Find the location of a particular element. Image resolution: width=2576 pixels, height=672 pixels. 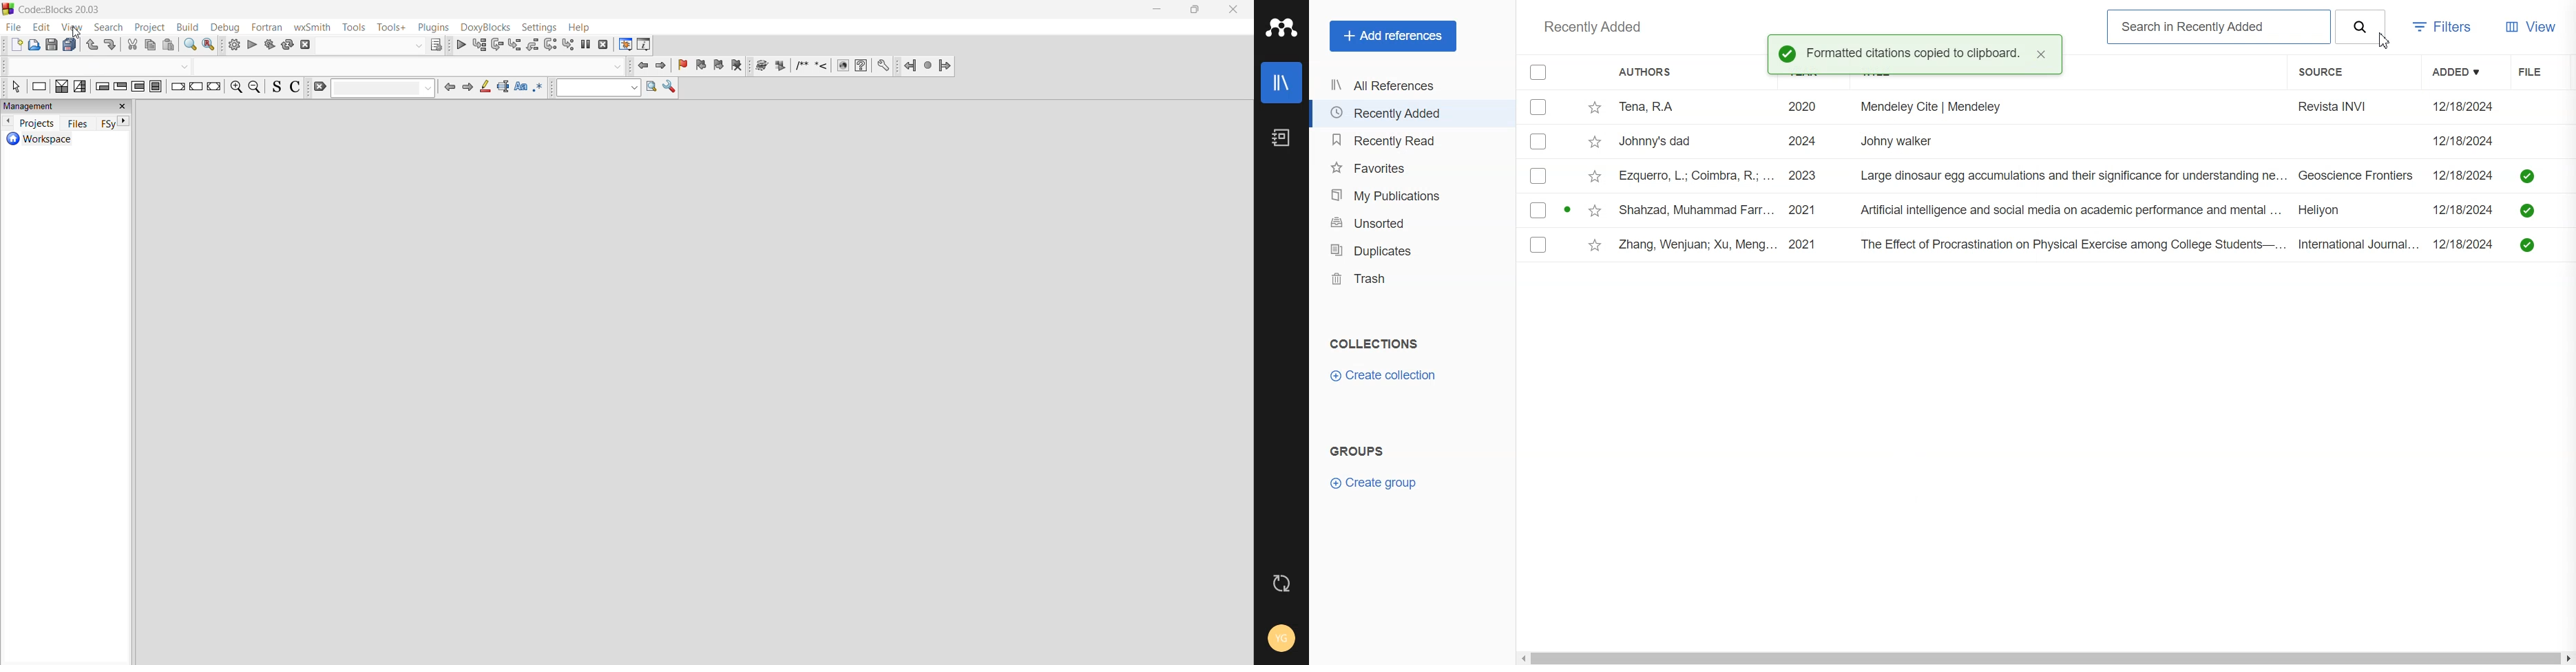

plugins is located at coordinates (435, 27).